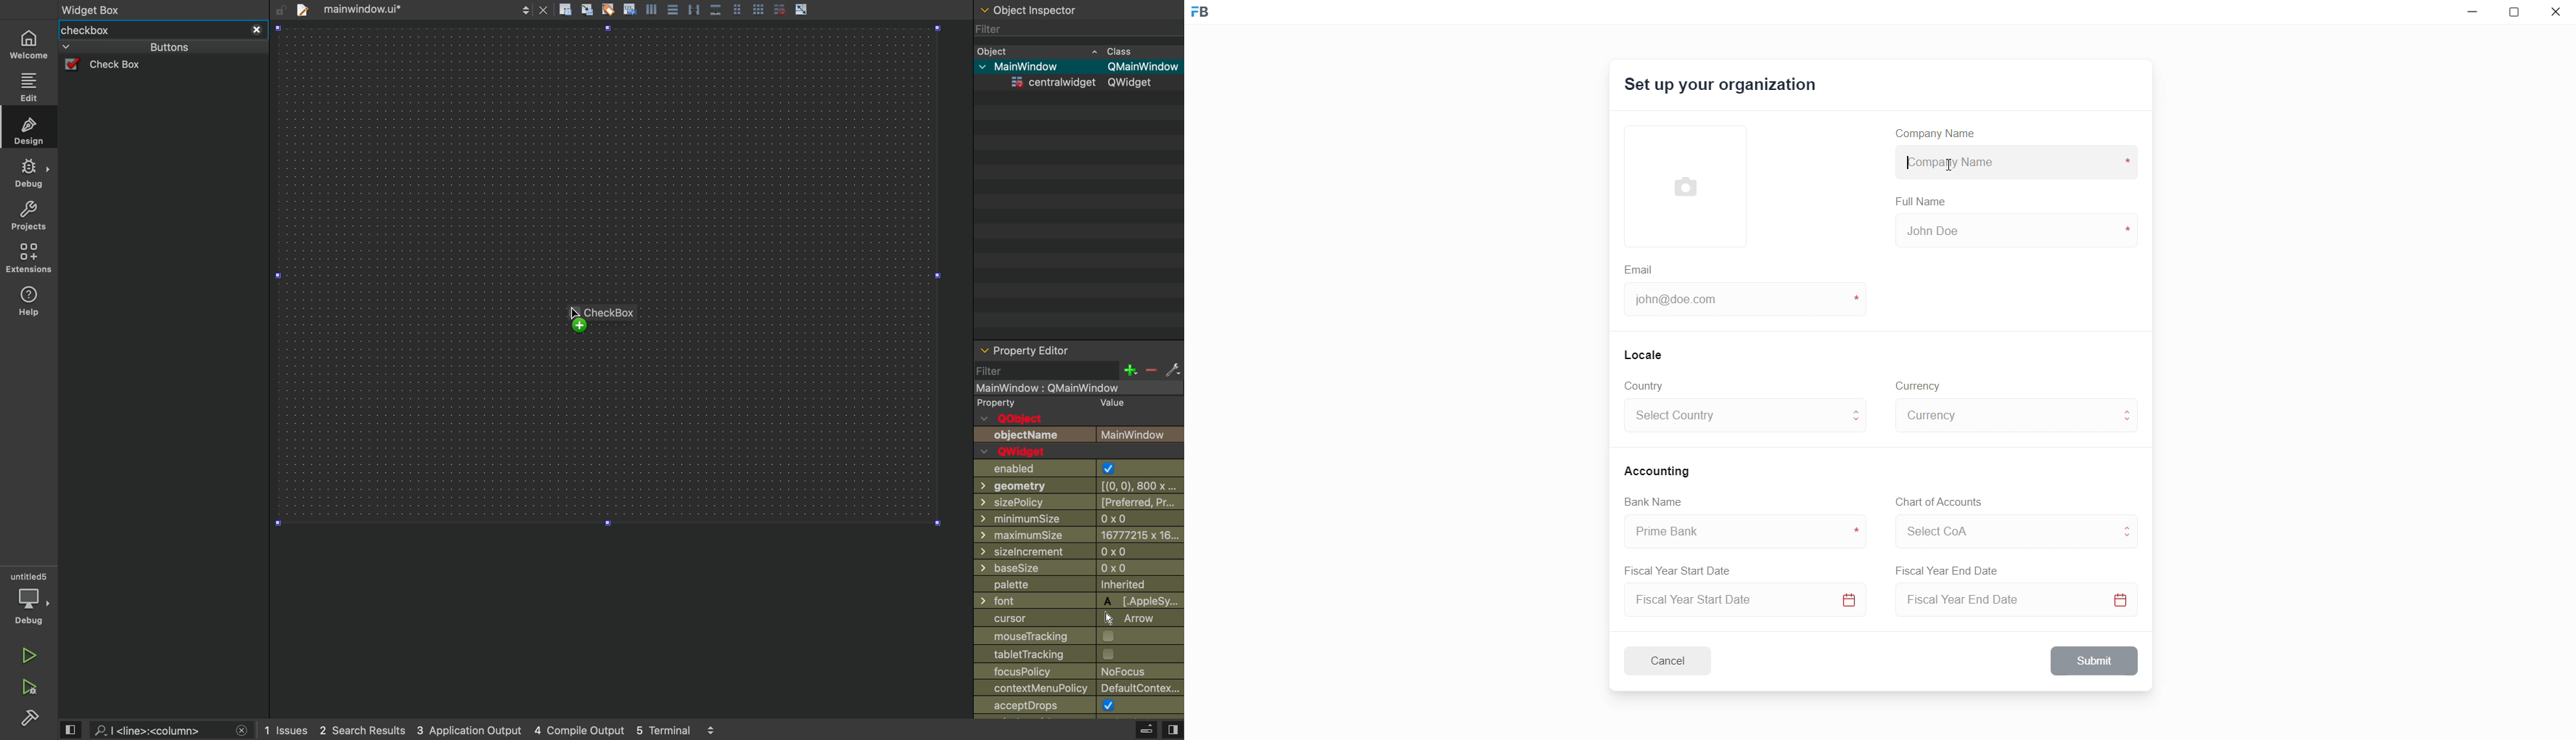  Describe the element at coordinates (25, 655) in the screenshot. I see `run` at that location.